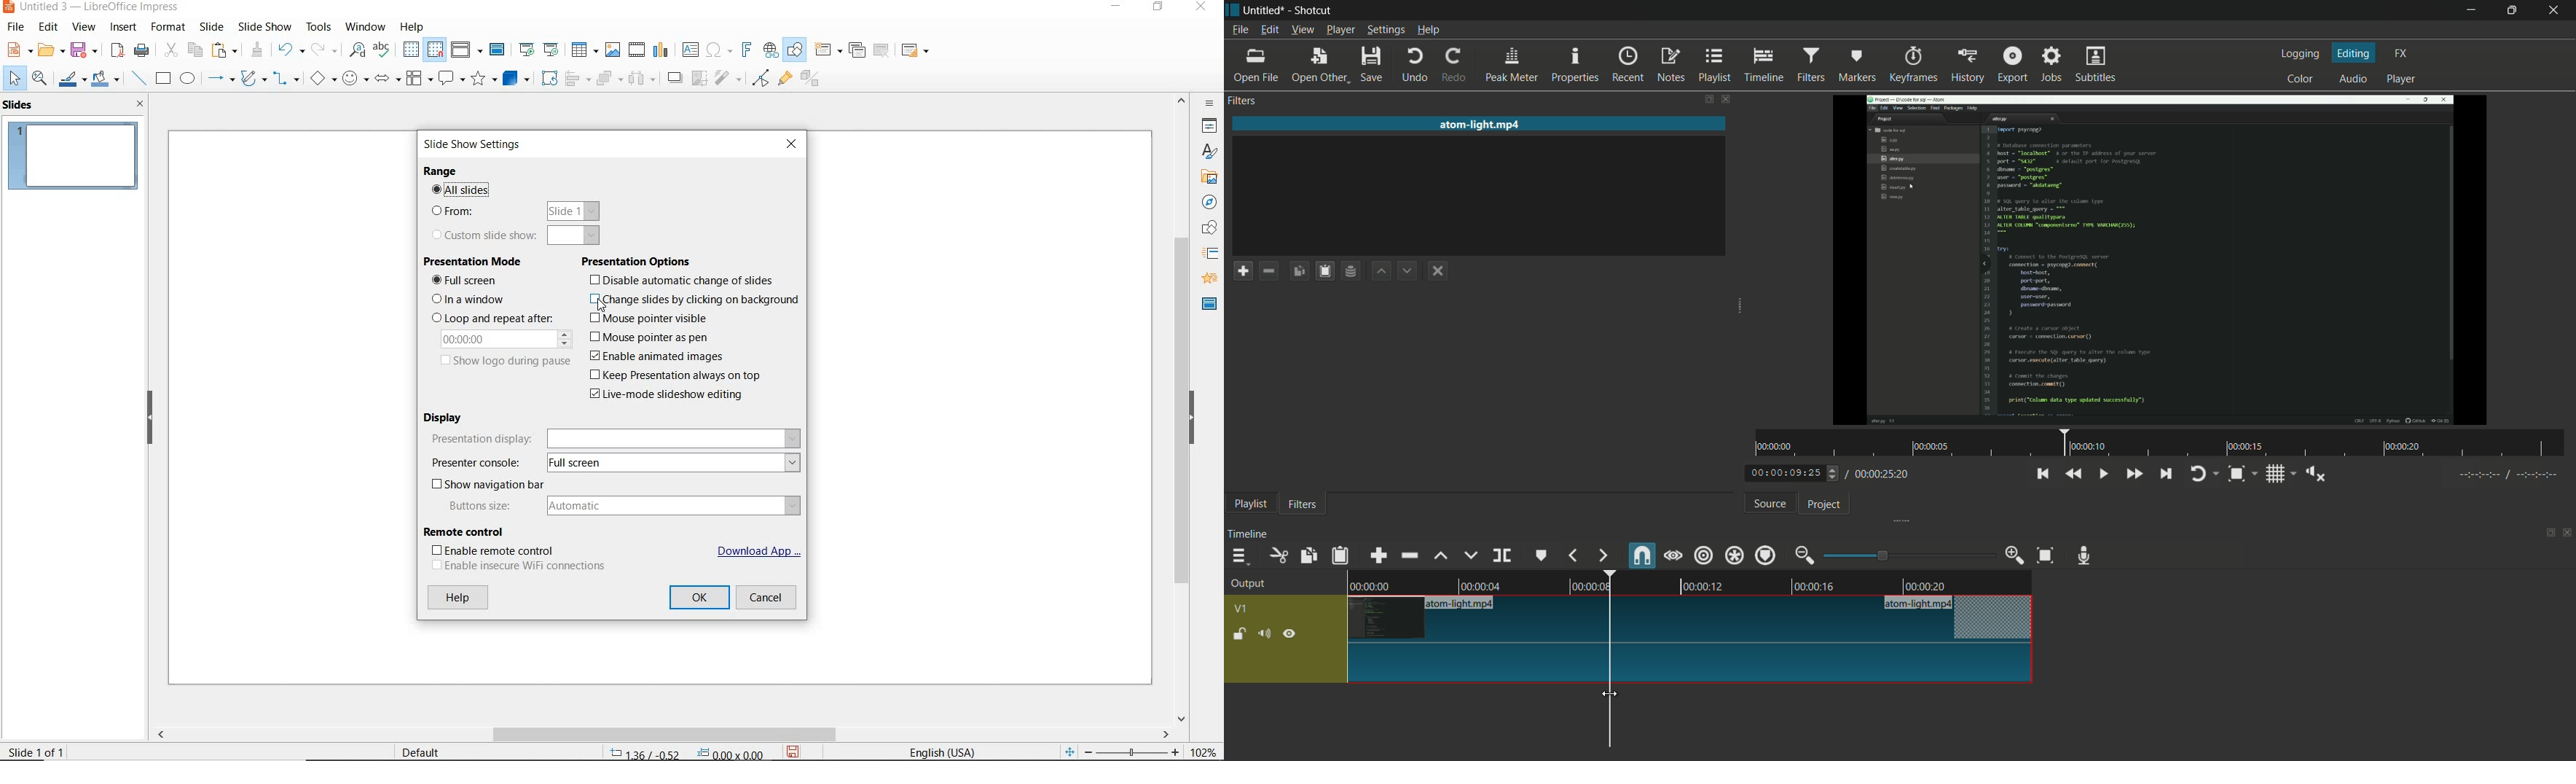 This screenshot has width=2576, height=784. I want to click on filters, so click(1244, 101).